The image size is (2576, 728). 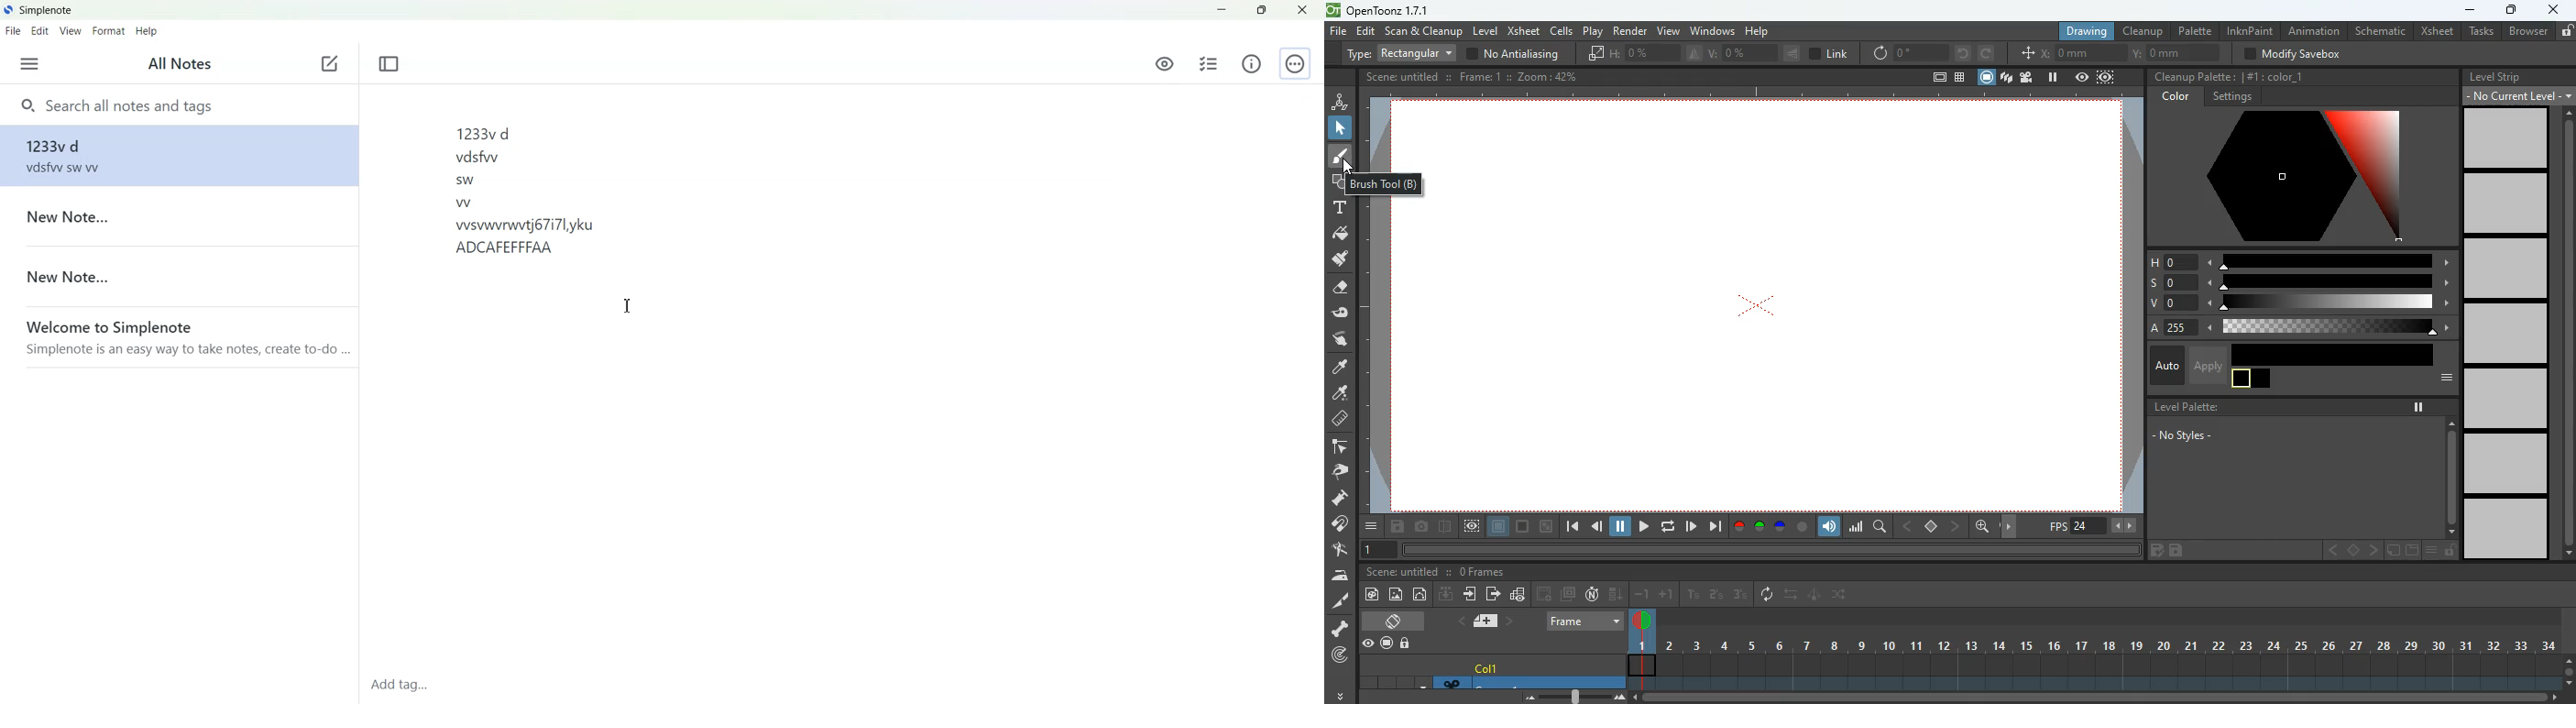 What do you see at coordinates (1366, 31) in the screenshot?
I see `edit` at bounding box center [1366, 31].